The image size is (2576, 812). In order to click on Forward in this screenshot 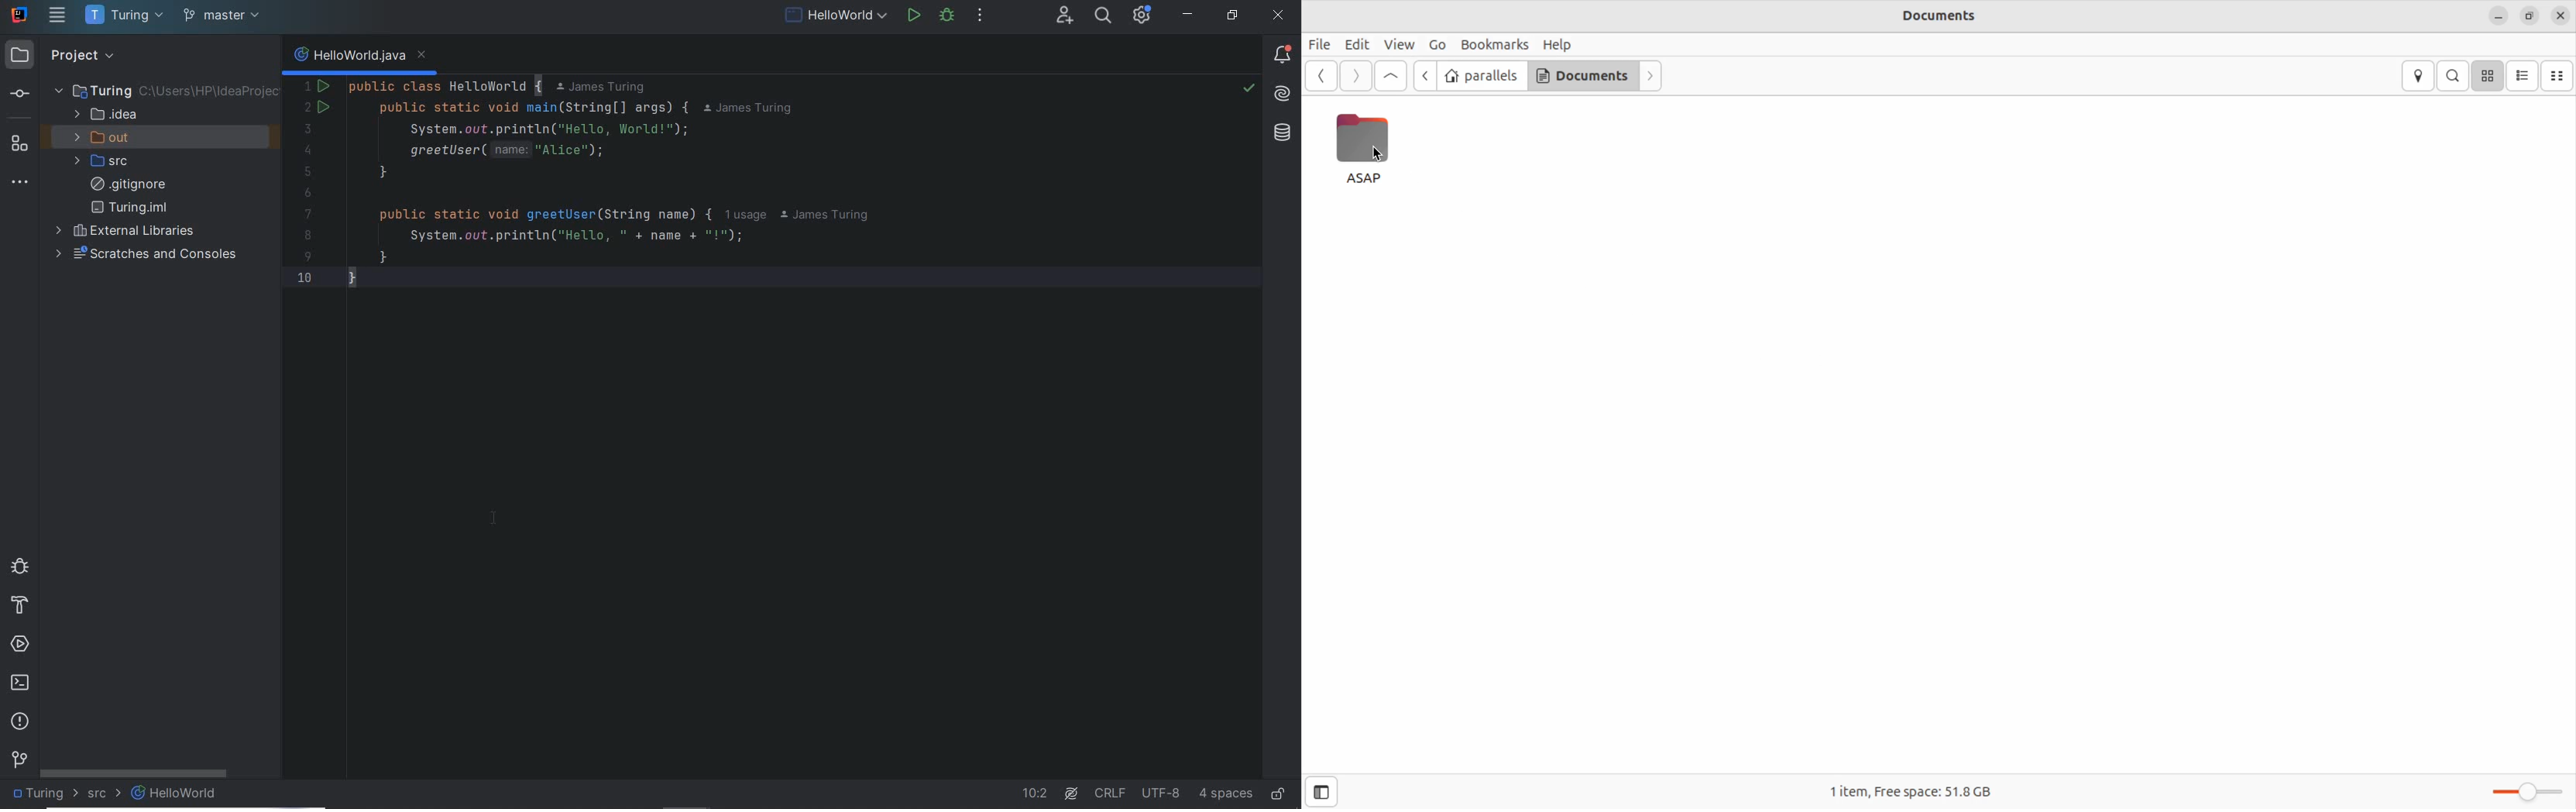, I will do `click(1356, 76)`.